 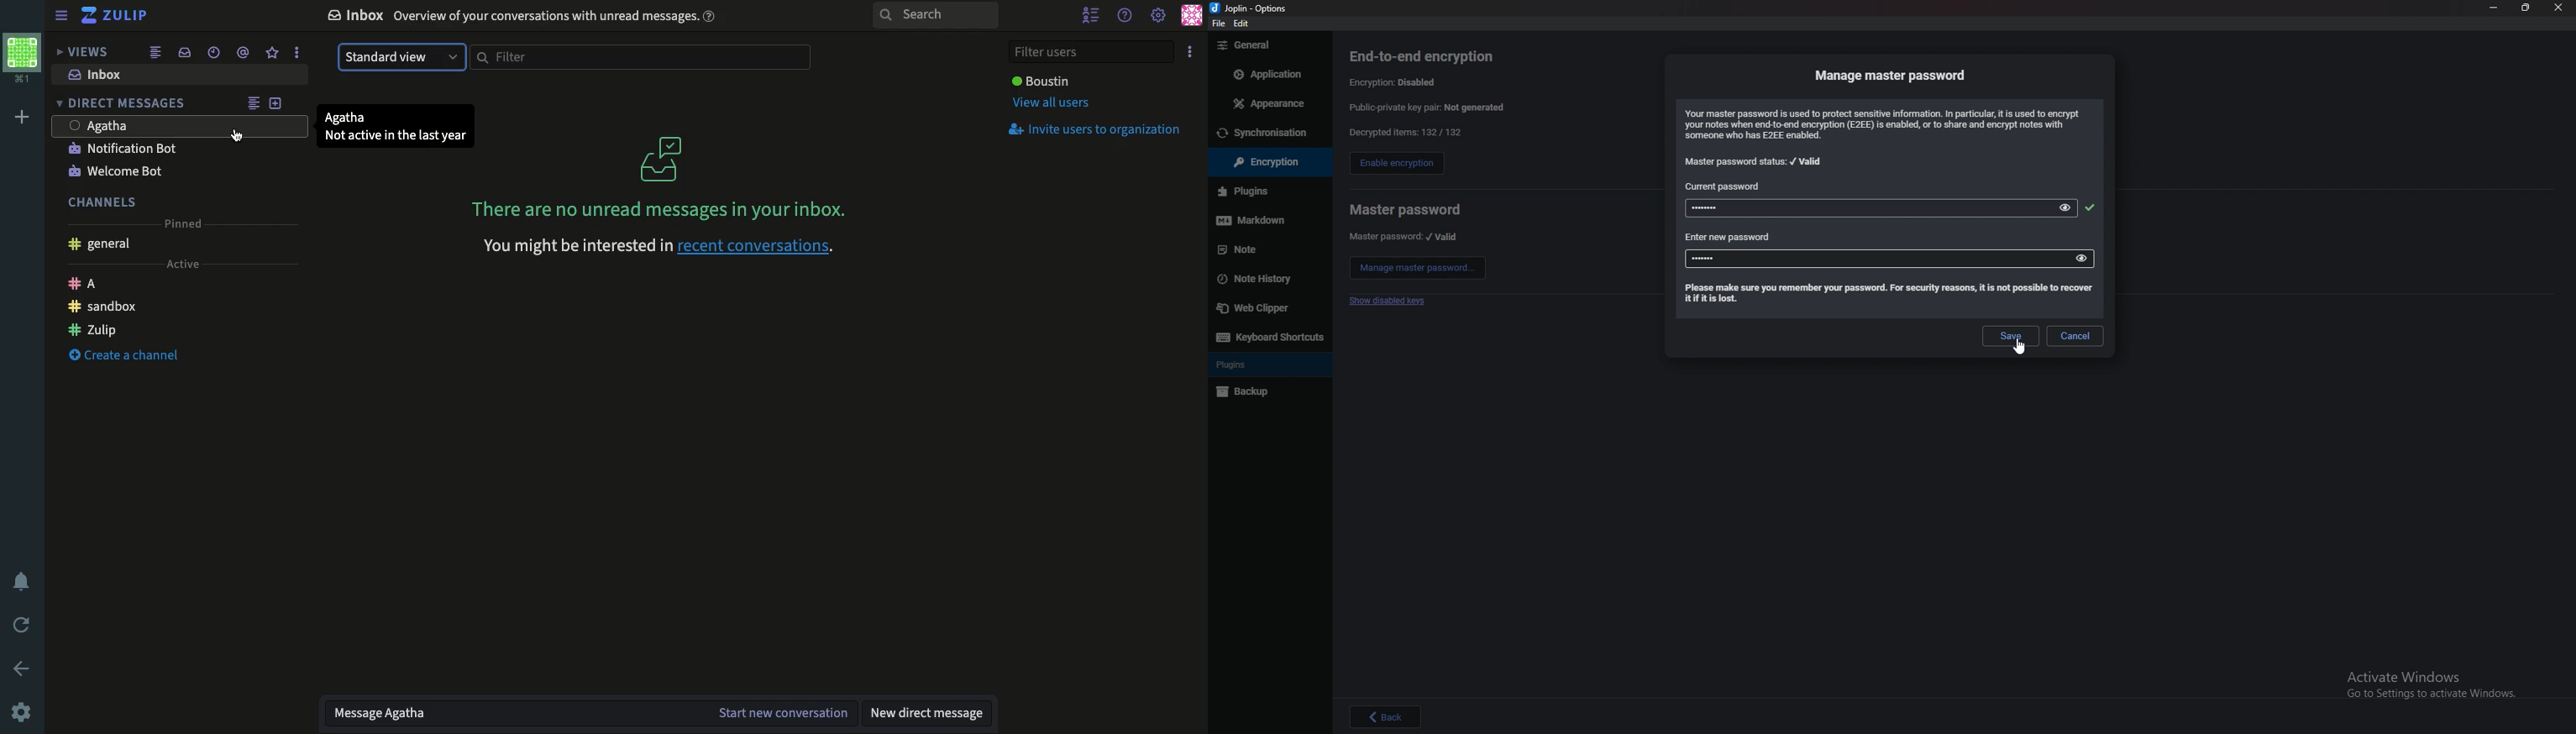 What do you see at coordinates (2009, 337) in the screenshot?
I see `save` at bounding box center [2009, 337].